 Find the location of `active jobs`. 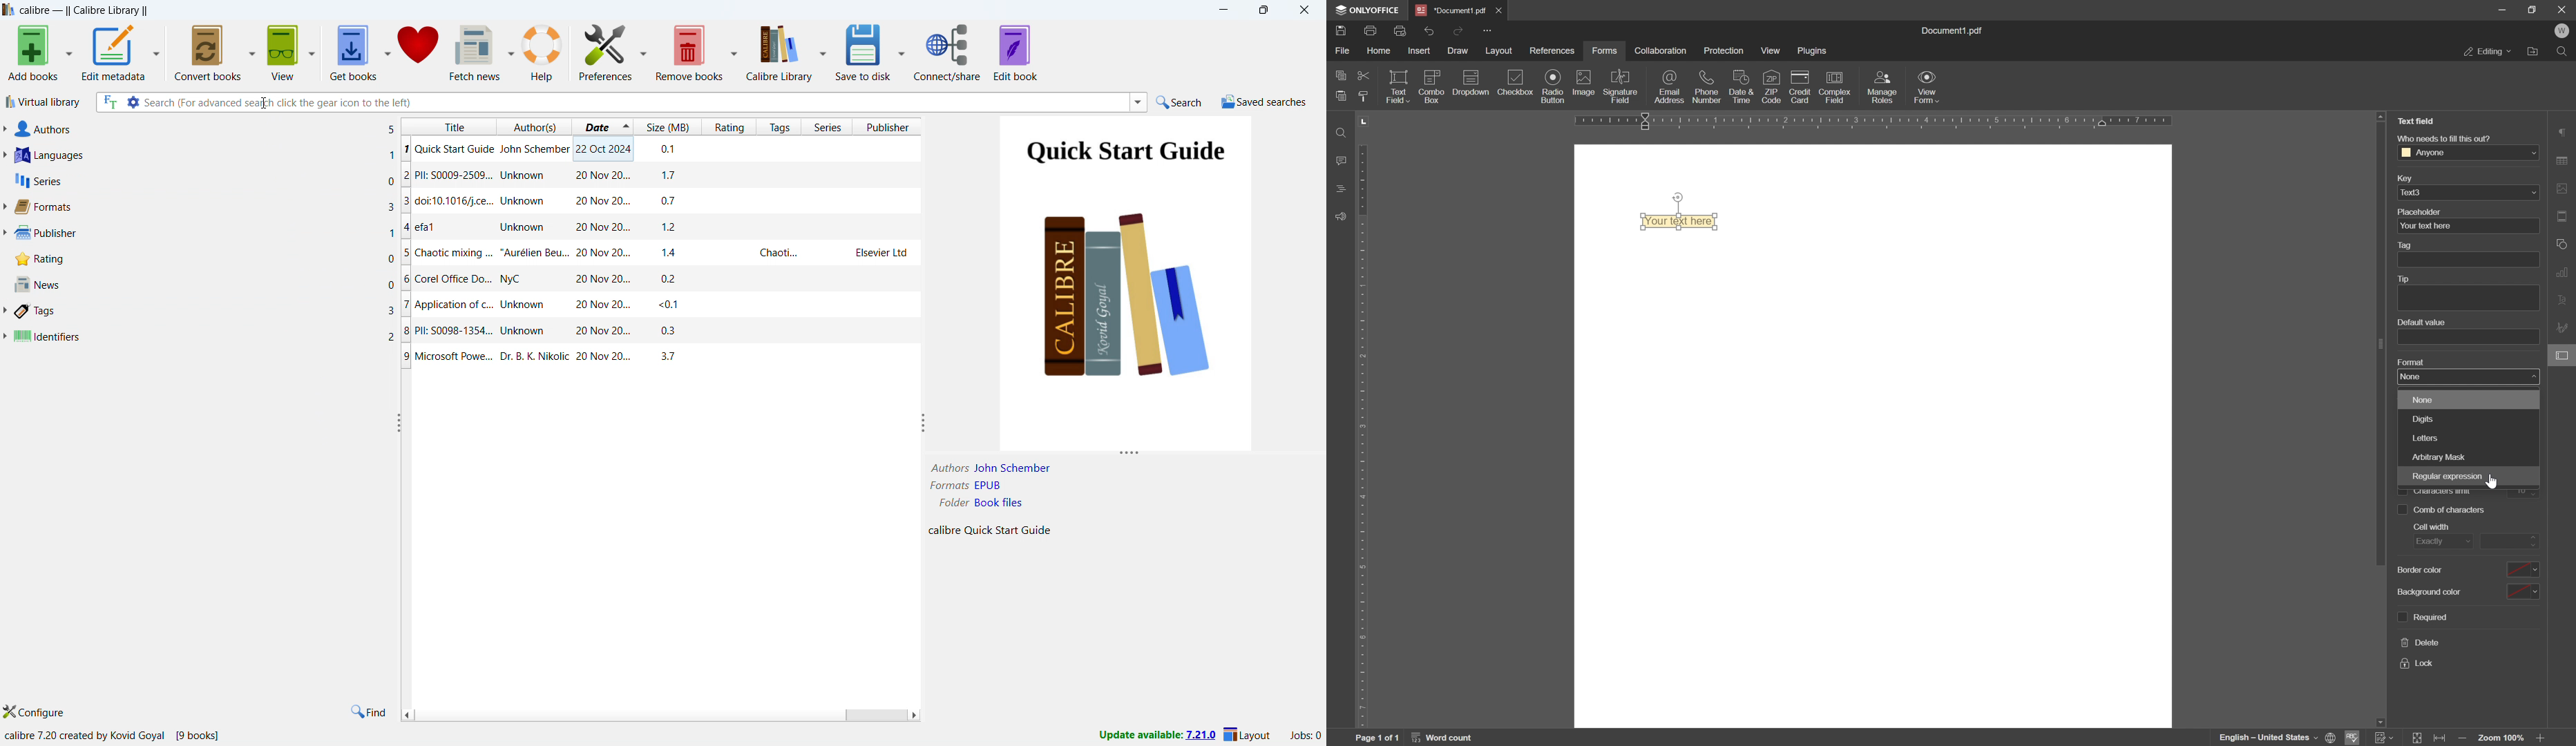

active jobs is located at coordinates (1306, 736).